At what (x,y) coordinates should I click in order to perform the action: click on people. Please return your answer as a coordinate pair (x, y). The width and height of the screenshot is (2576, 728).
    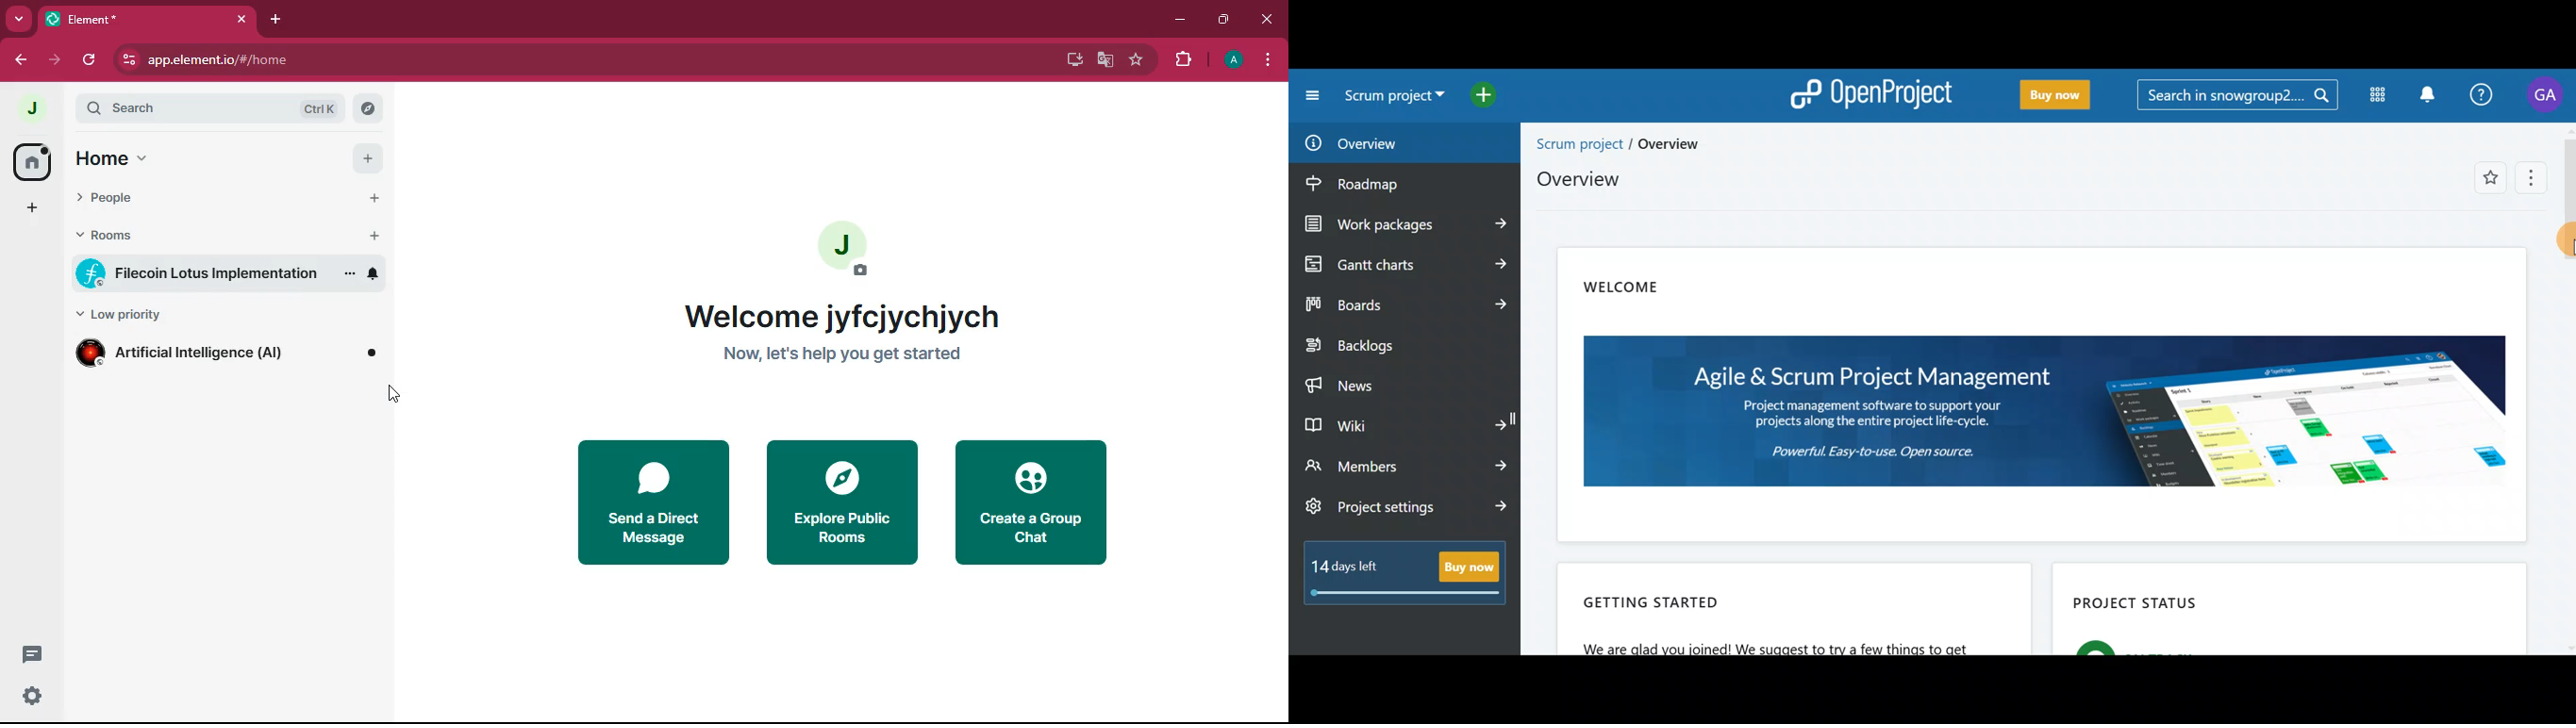
    Looking at the image, I should click on (126, 201).